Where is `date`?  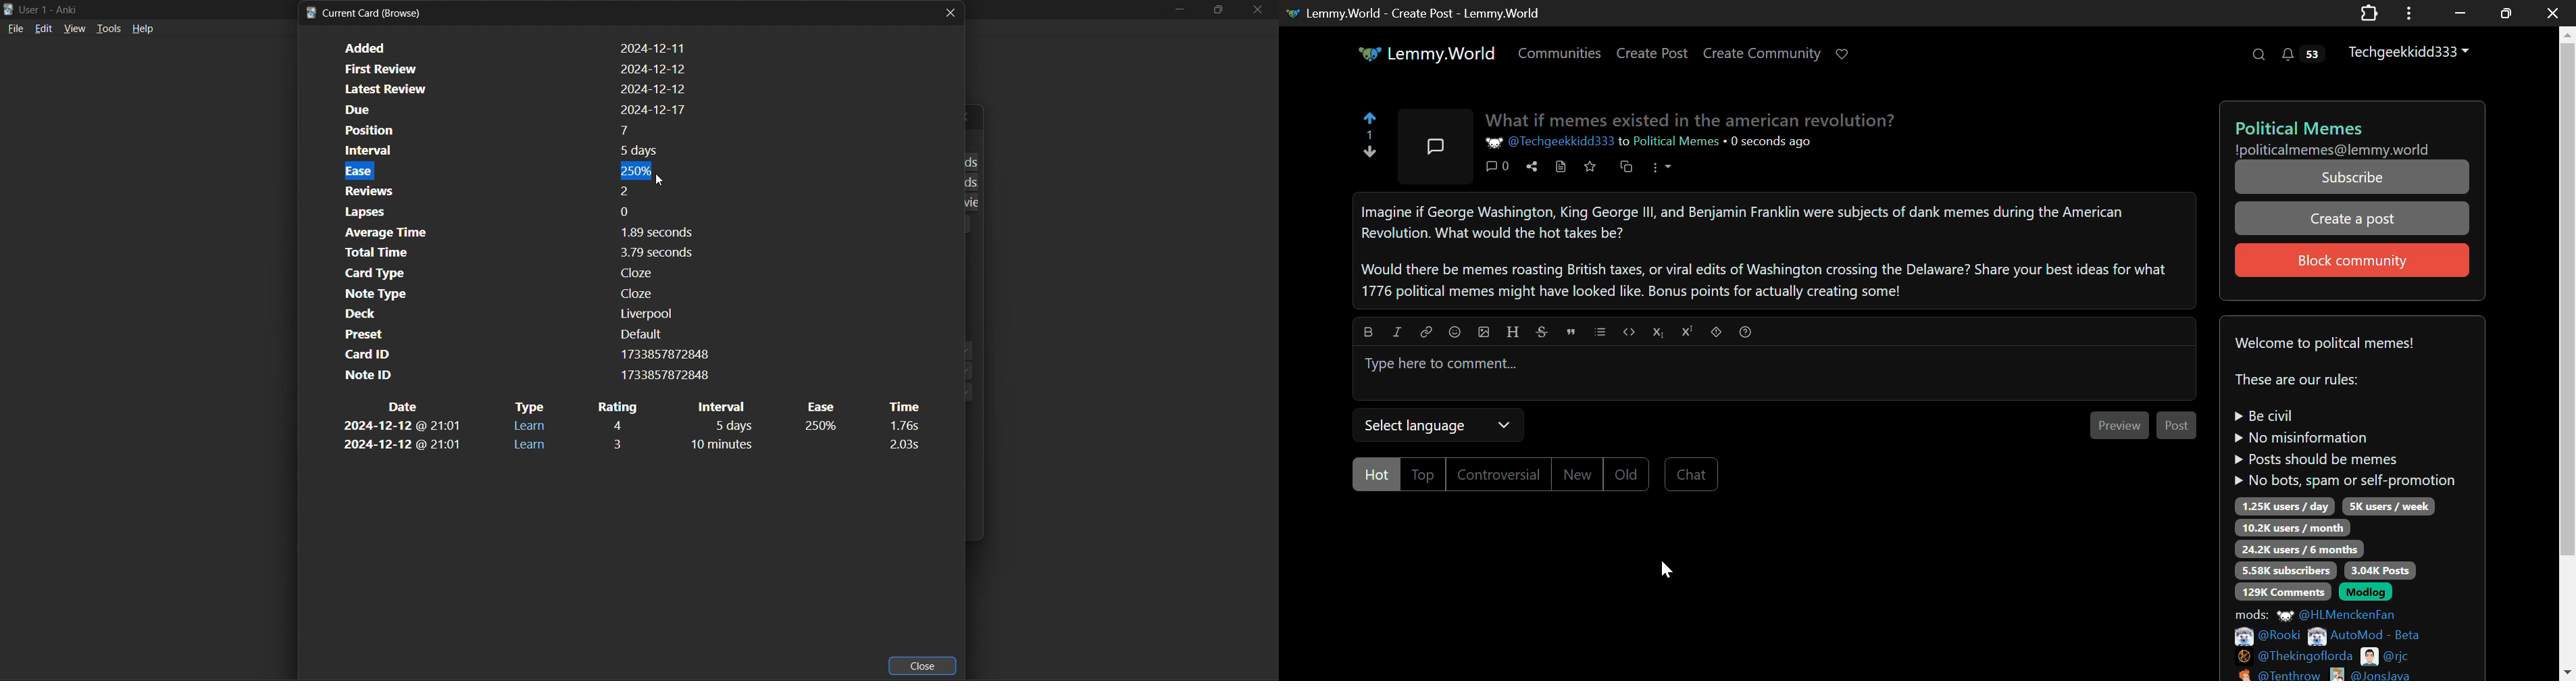 date is located at coordinates (405, 406).